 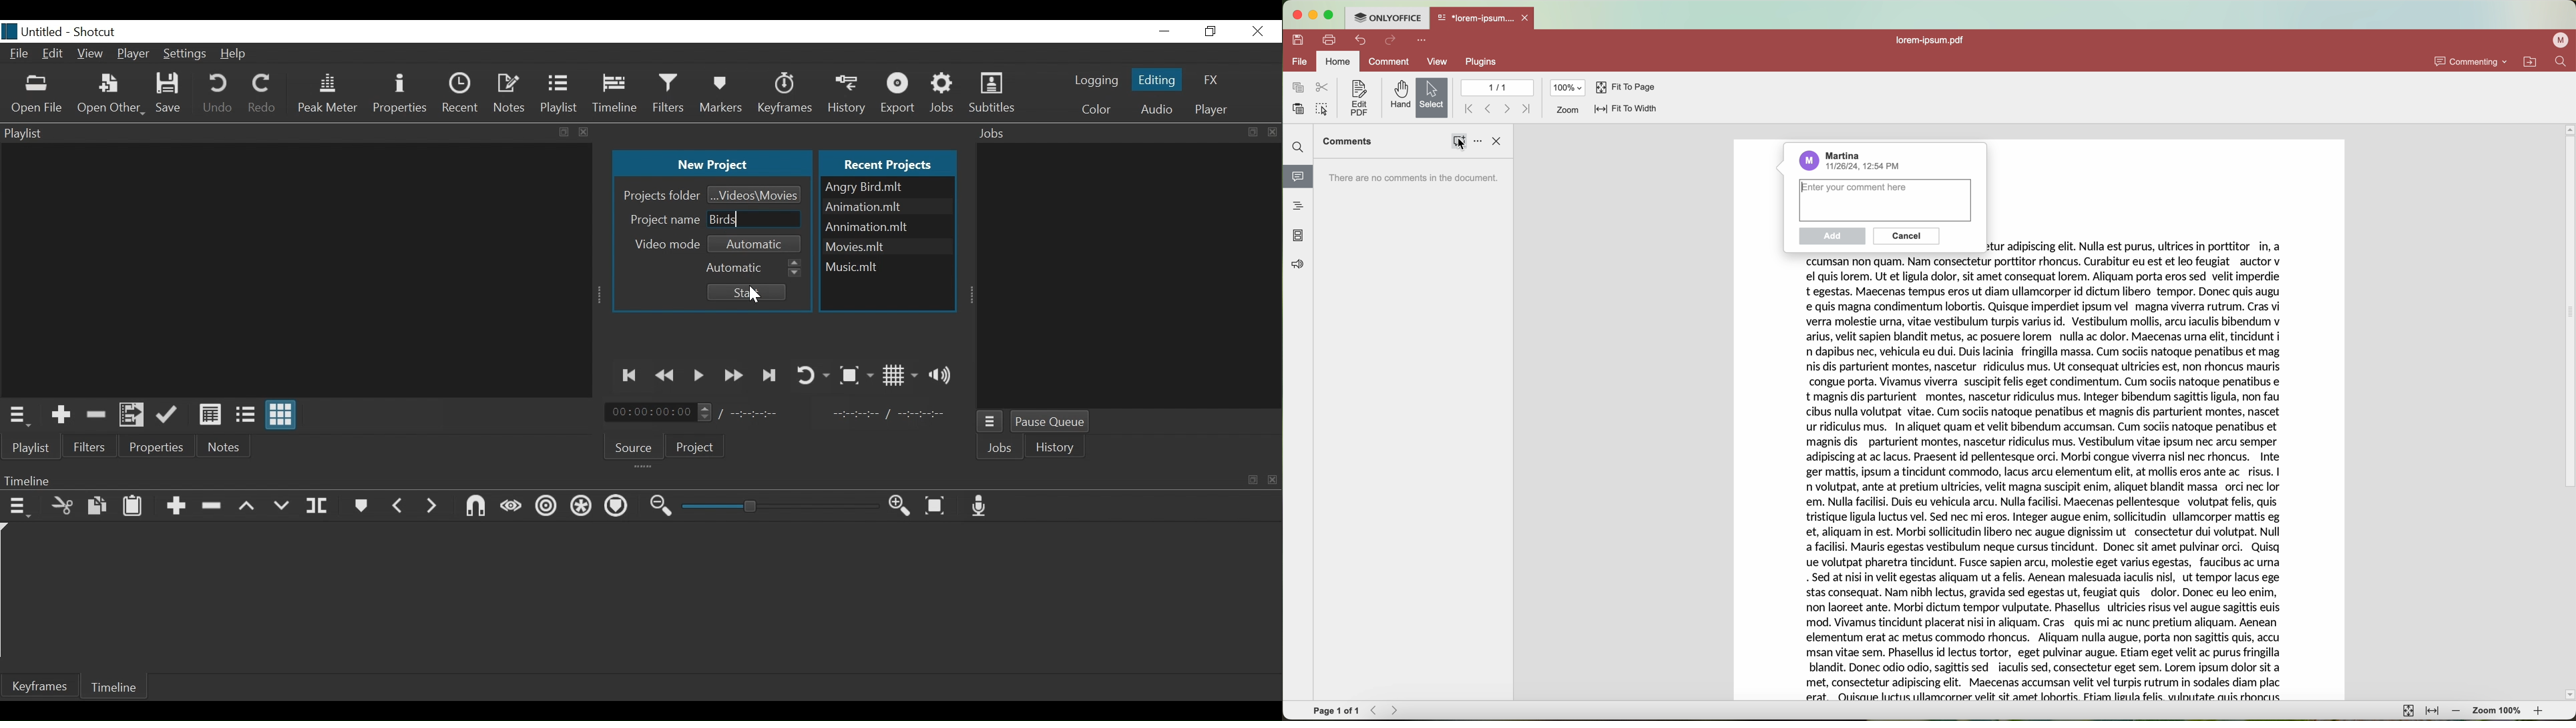 What do you see at coordinates (1212, 81) in the screenshot?
I see `FX` at bounding box center [1212, 81].